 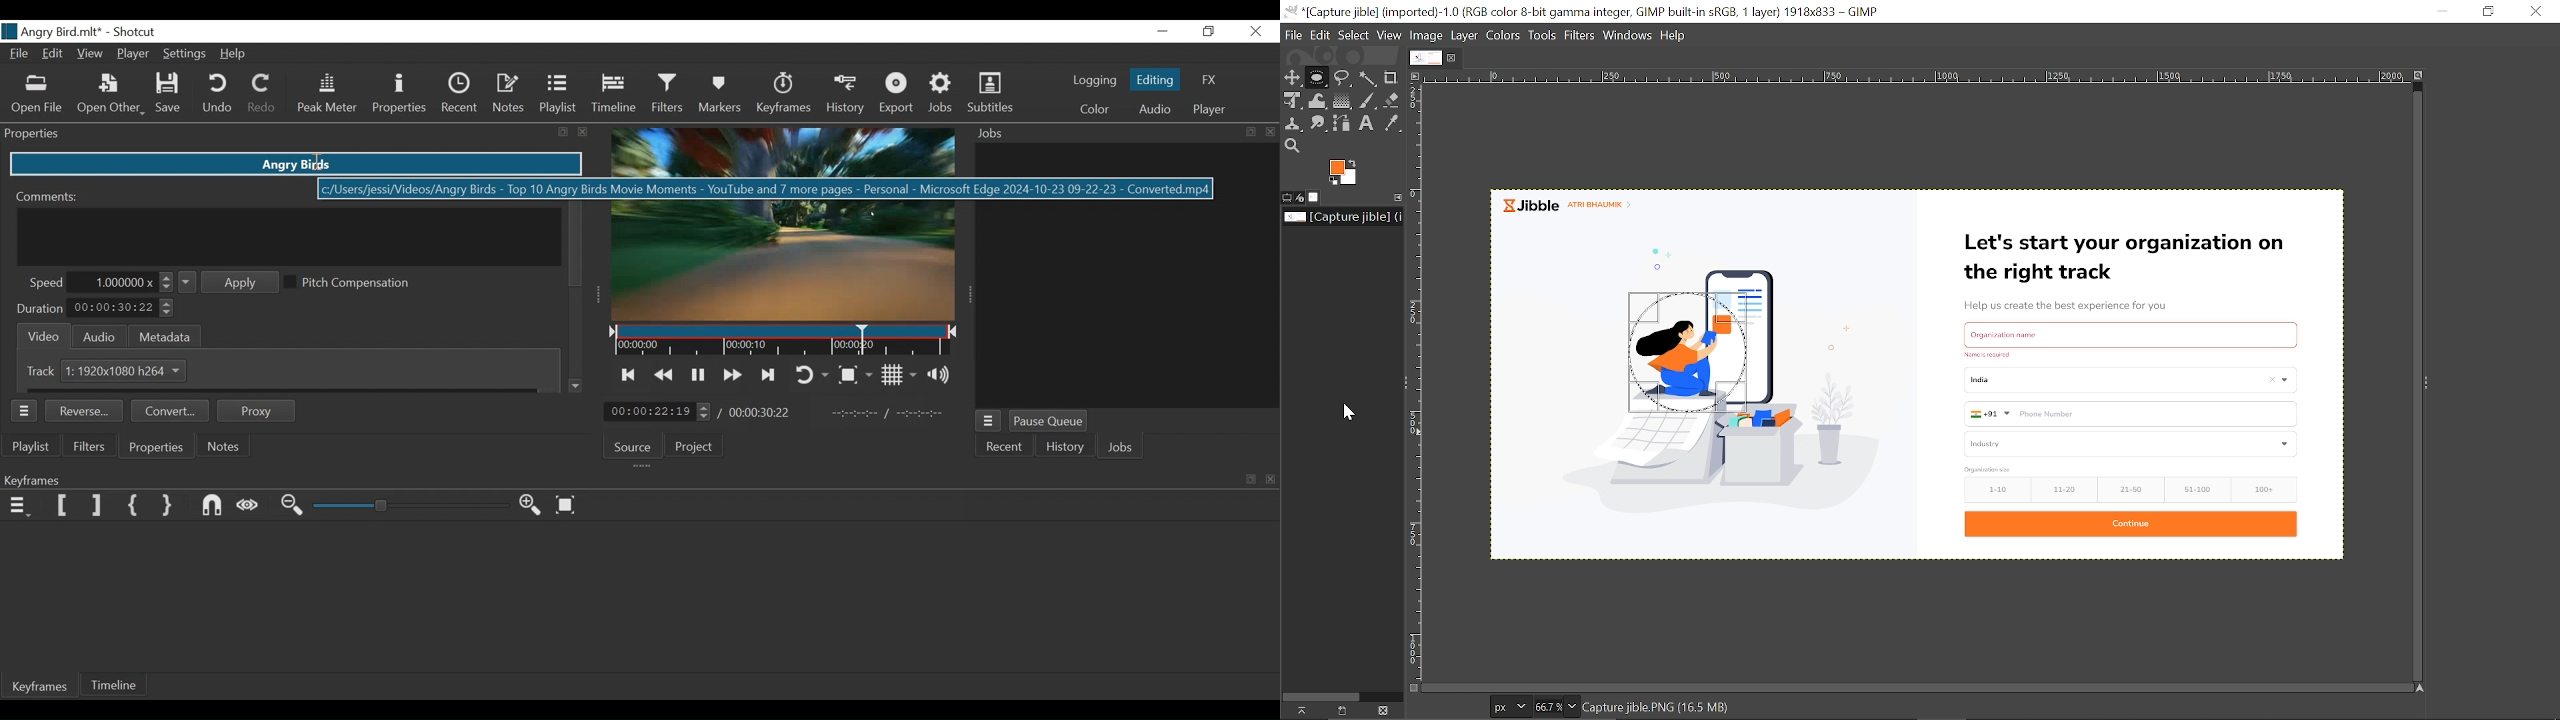 I want to click on horizontal ruler, so click(x=1909, y=77).